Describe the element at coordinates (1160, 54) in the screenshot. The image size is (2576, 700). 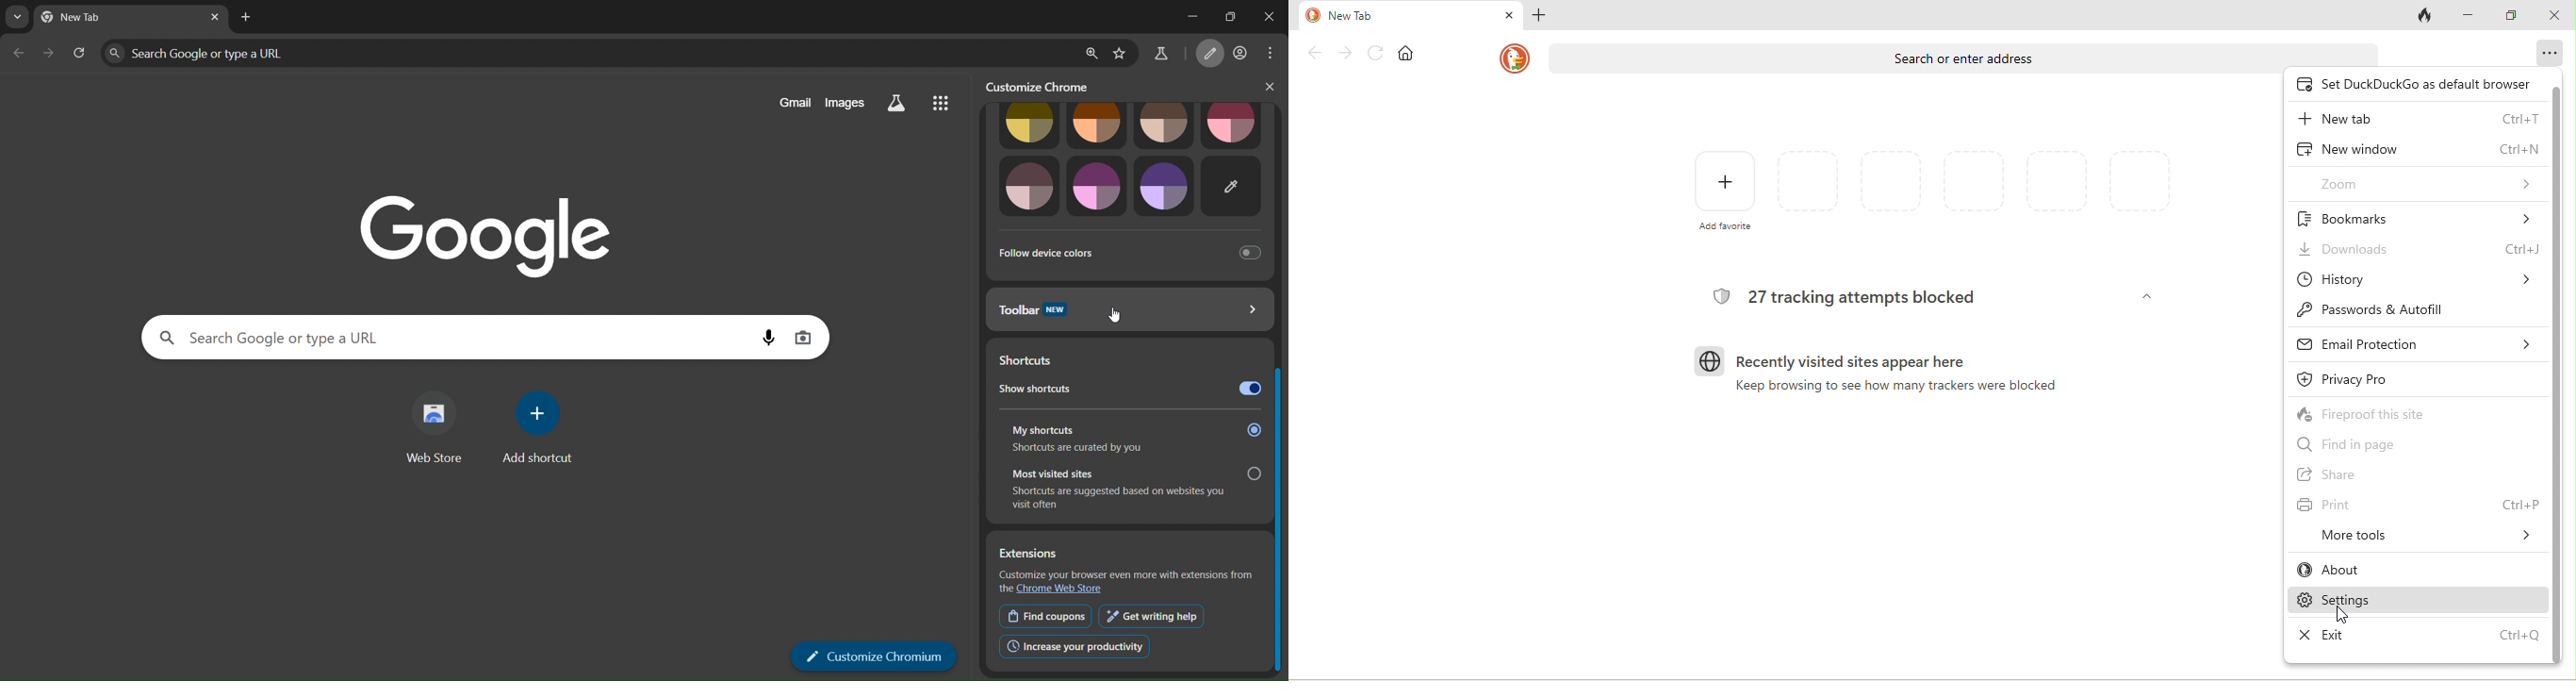
I see `search labs` at that location.